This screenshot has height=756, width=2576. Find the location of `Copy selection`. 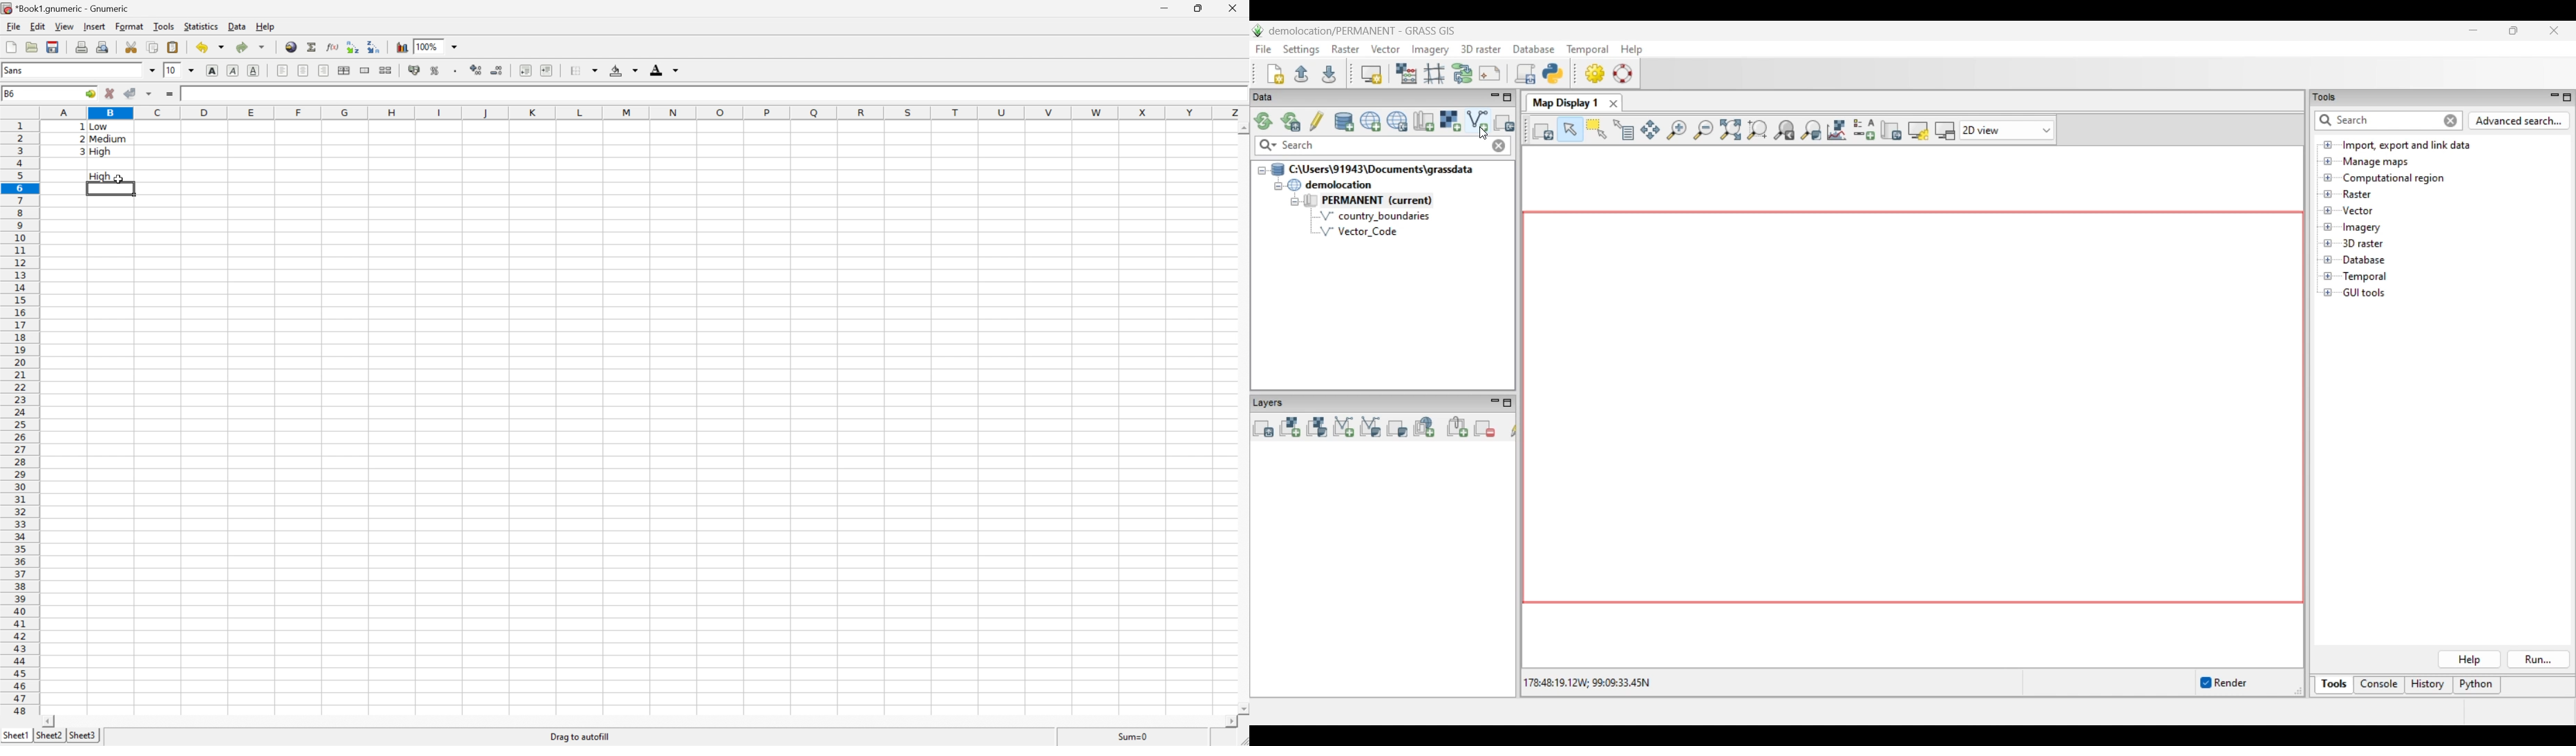

Copy selection is located at coordinates (153, 48).